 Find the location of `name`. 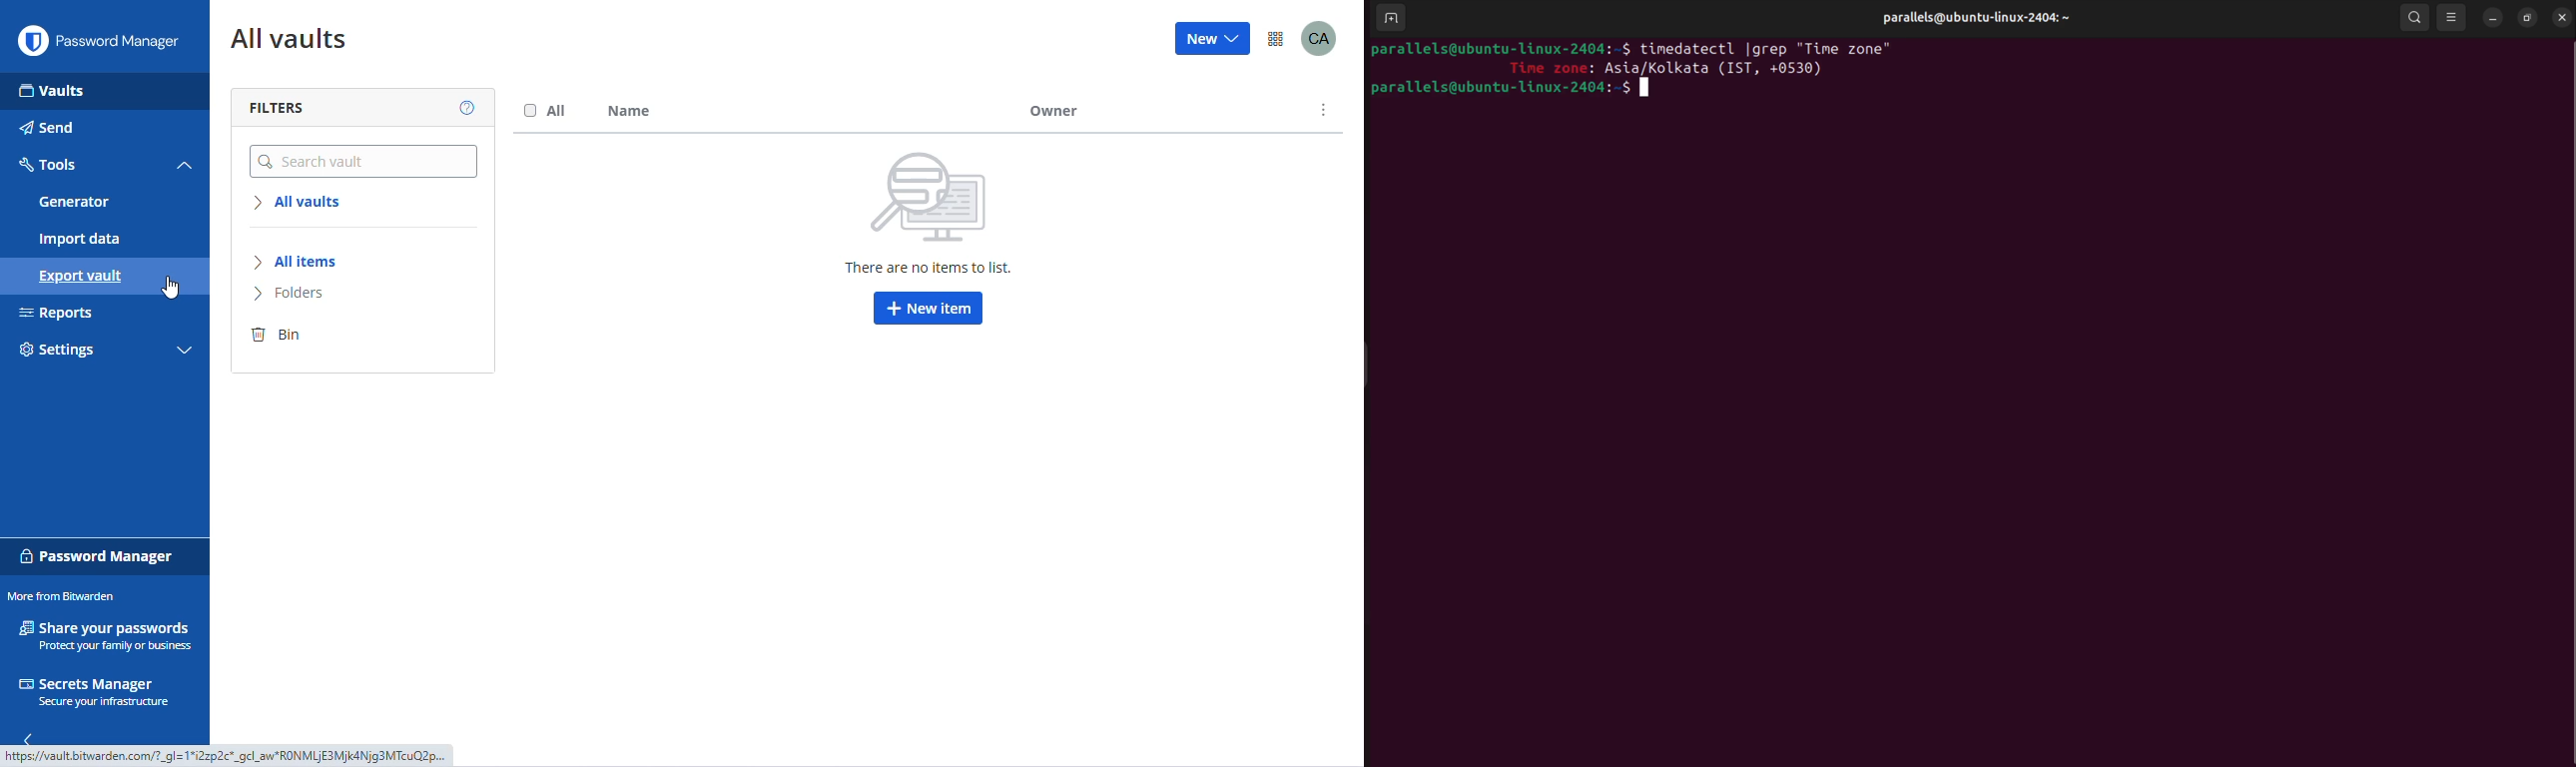

name is located at coordinates (629, 111).